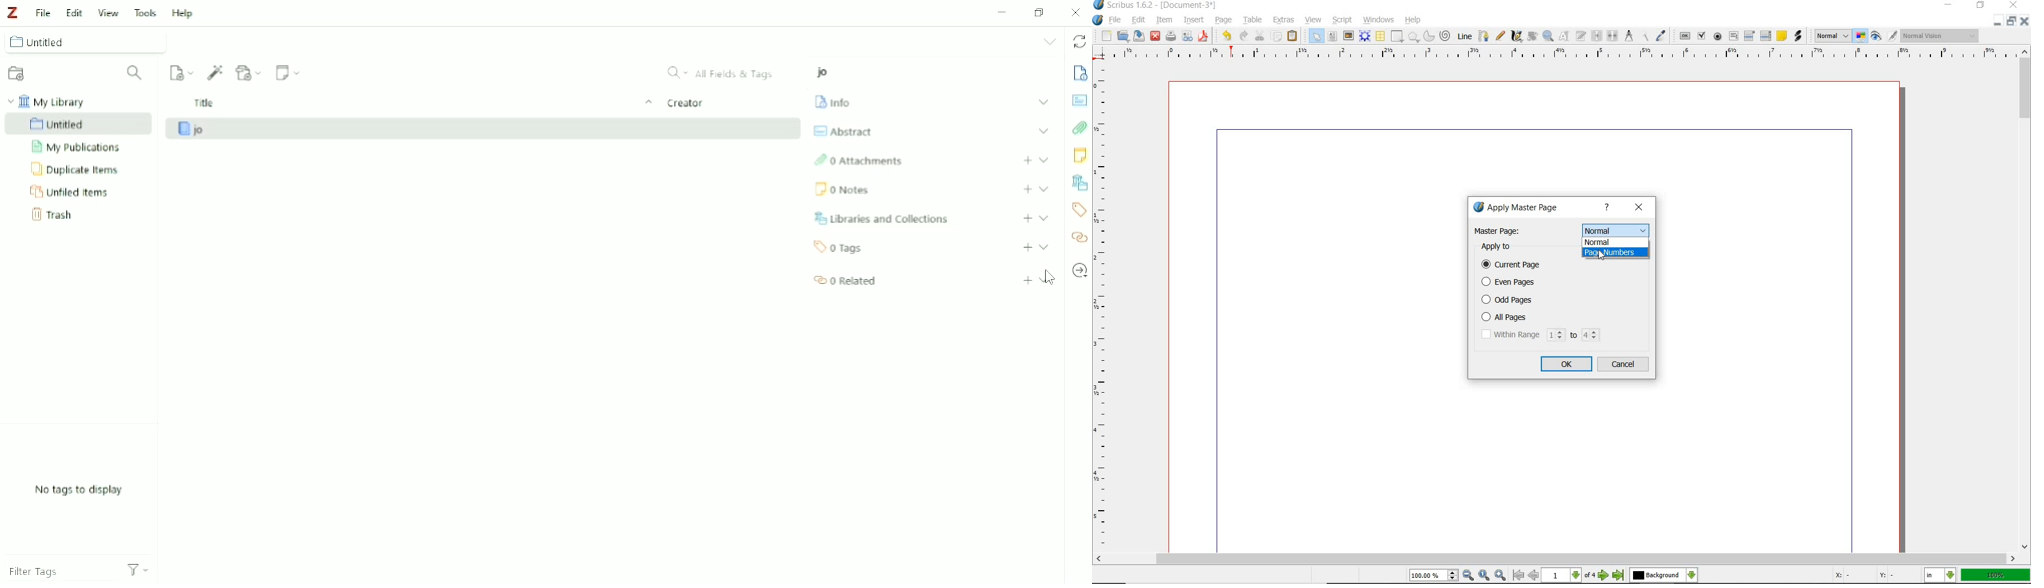  Describe the element at coordinates (77, 170) in the screenshot. I see `Duplicate Items` at that location.